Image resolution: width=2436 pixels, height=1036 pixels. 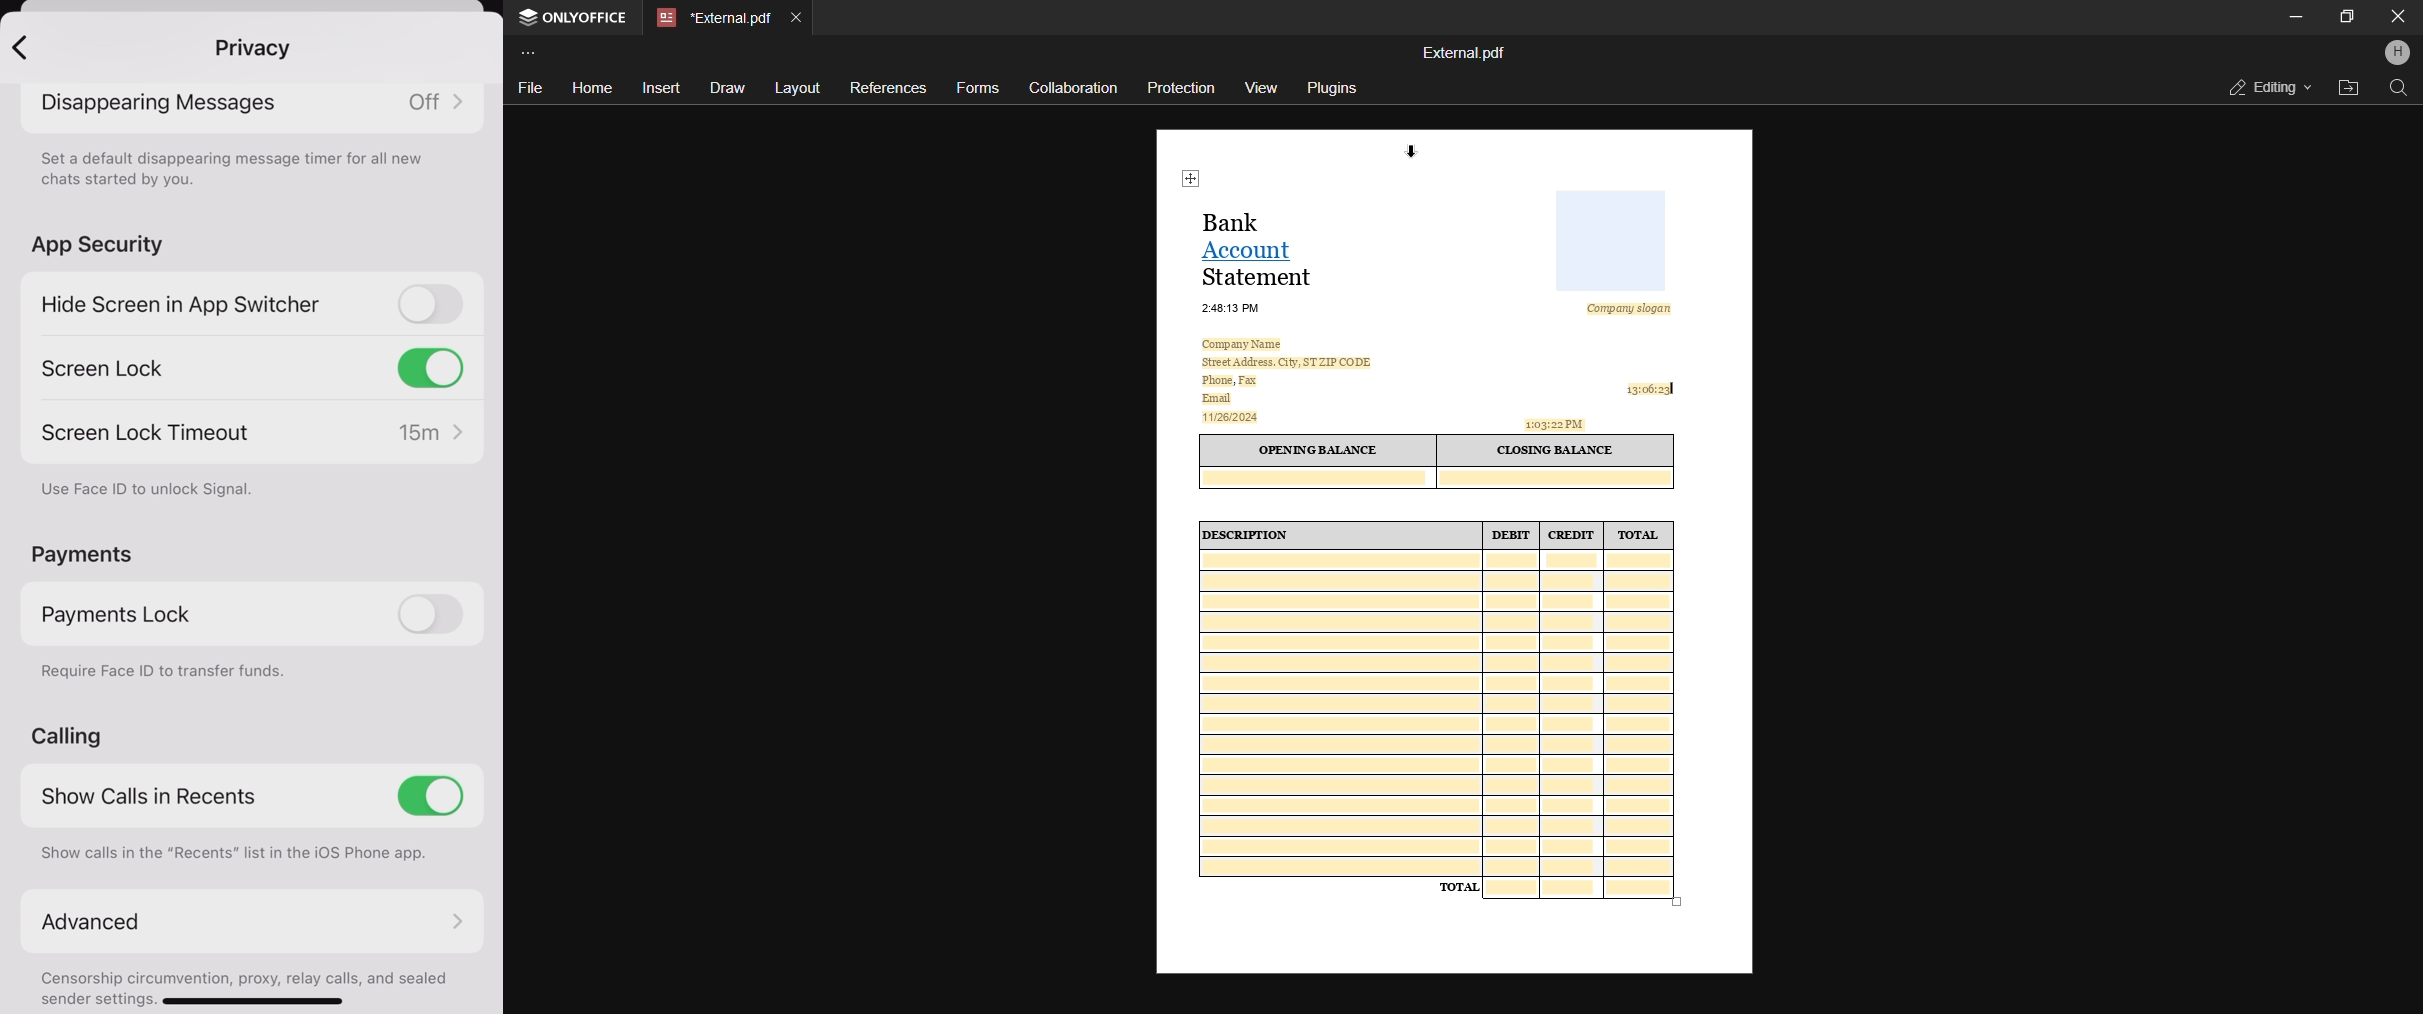 I want to click on OnlyOffice application tab, so click(x=575, y=19).